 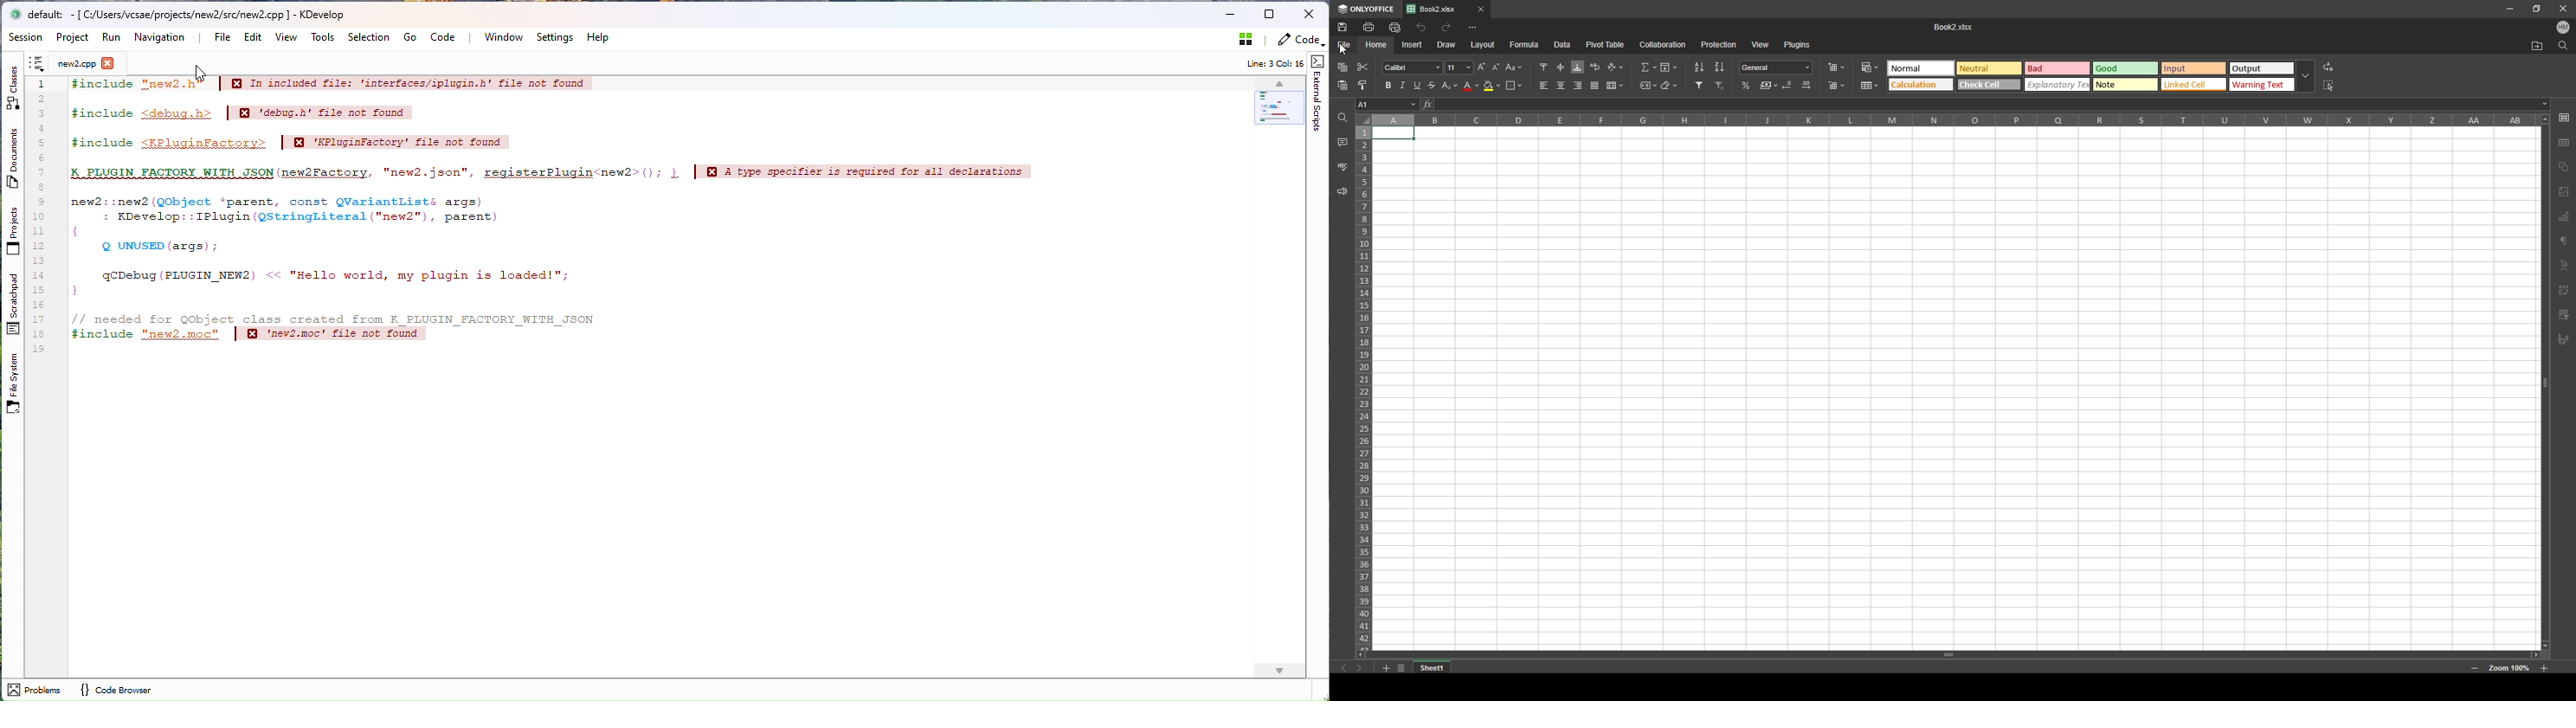 What do you see at coordinates (1544, 85) in the screenshot?
I see `align left` at bounding box center [1544, 85].